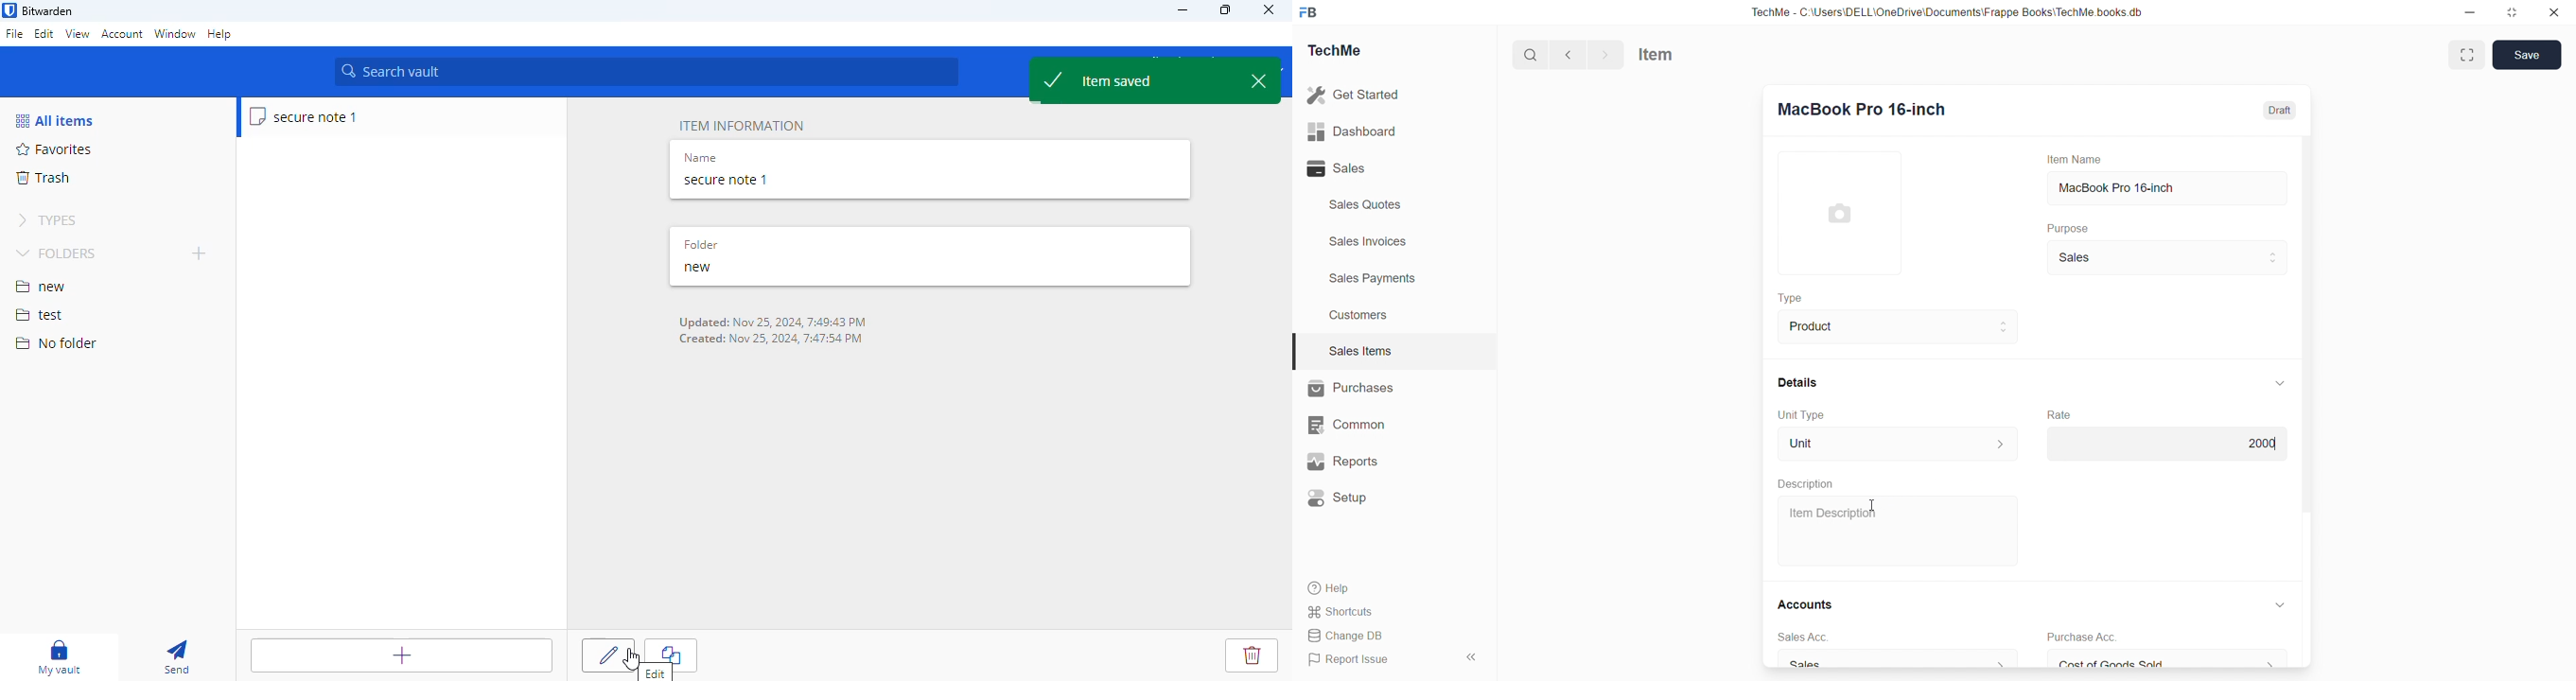  I want to click on edit, so click(608, 655).